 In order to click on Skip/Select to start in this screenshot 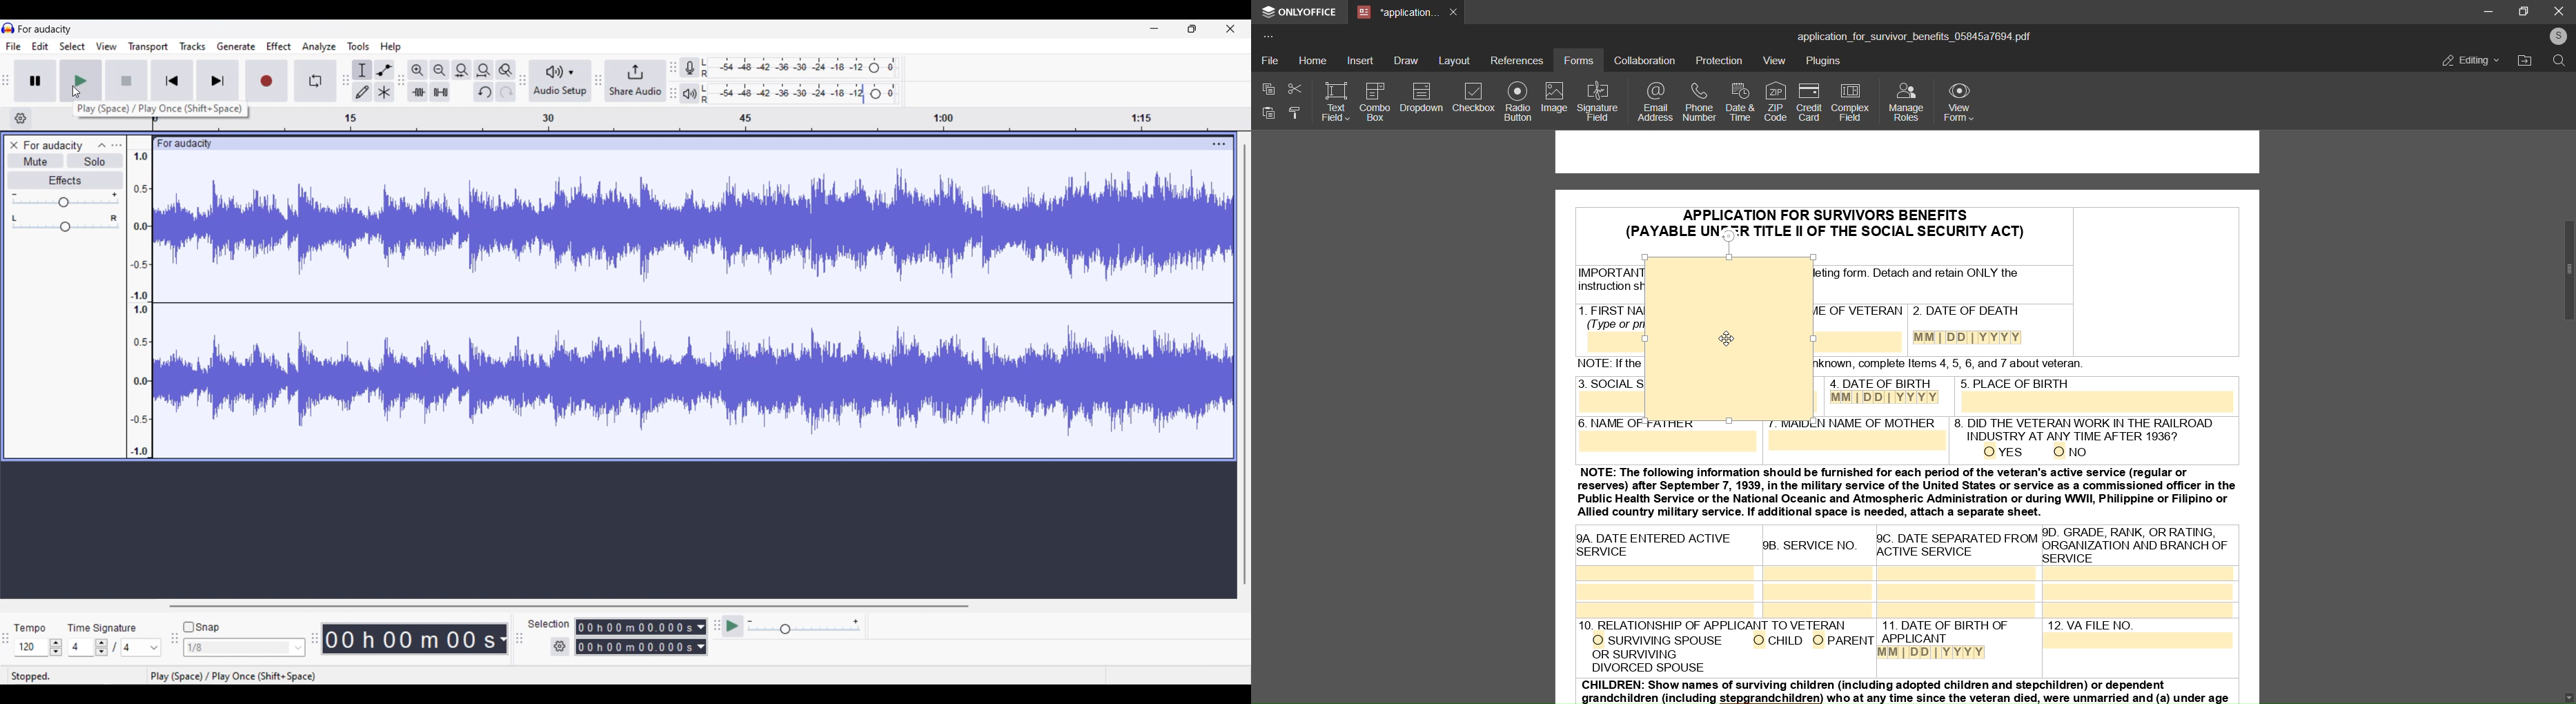, I will do `click(173, 81)`.